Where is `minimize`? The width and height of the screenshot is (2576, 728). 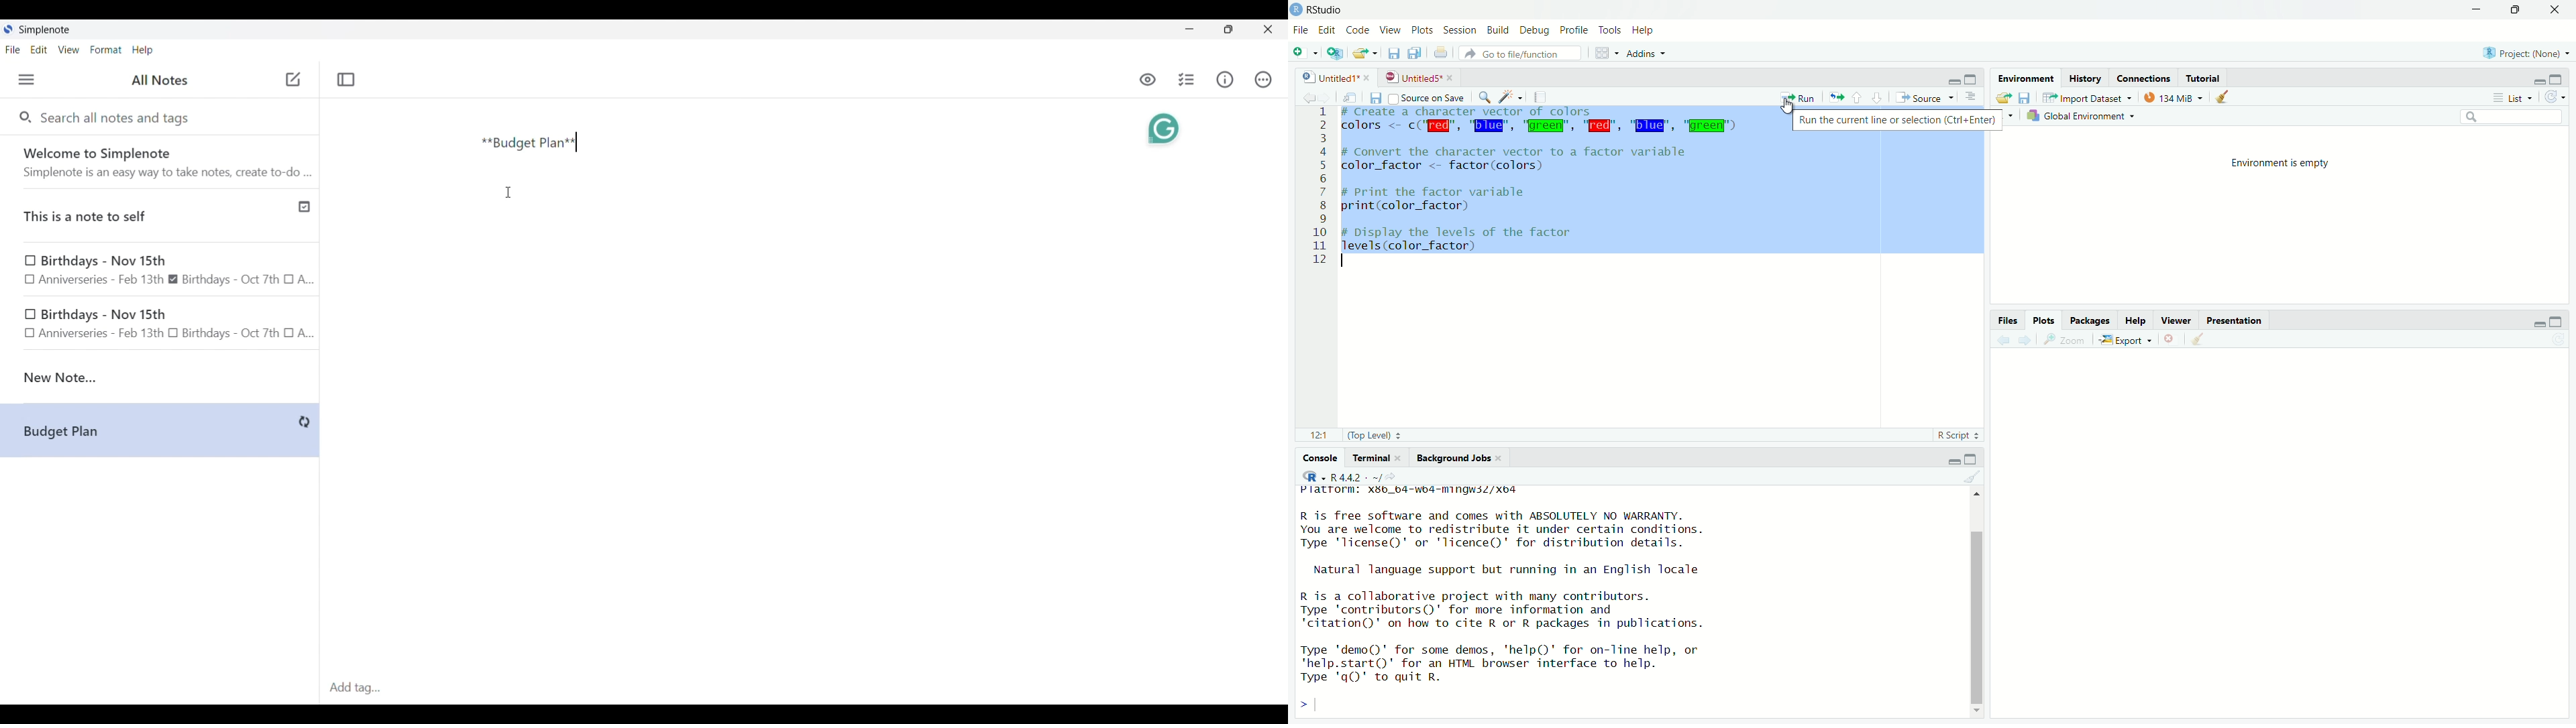 minimize is located at coordinates (2532, 77).